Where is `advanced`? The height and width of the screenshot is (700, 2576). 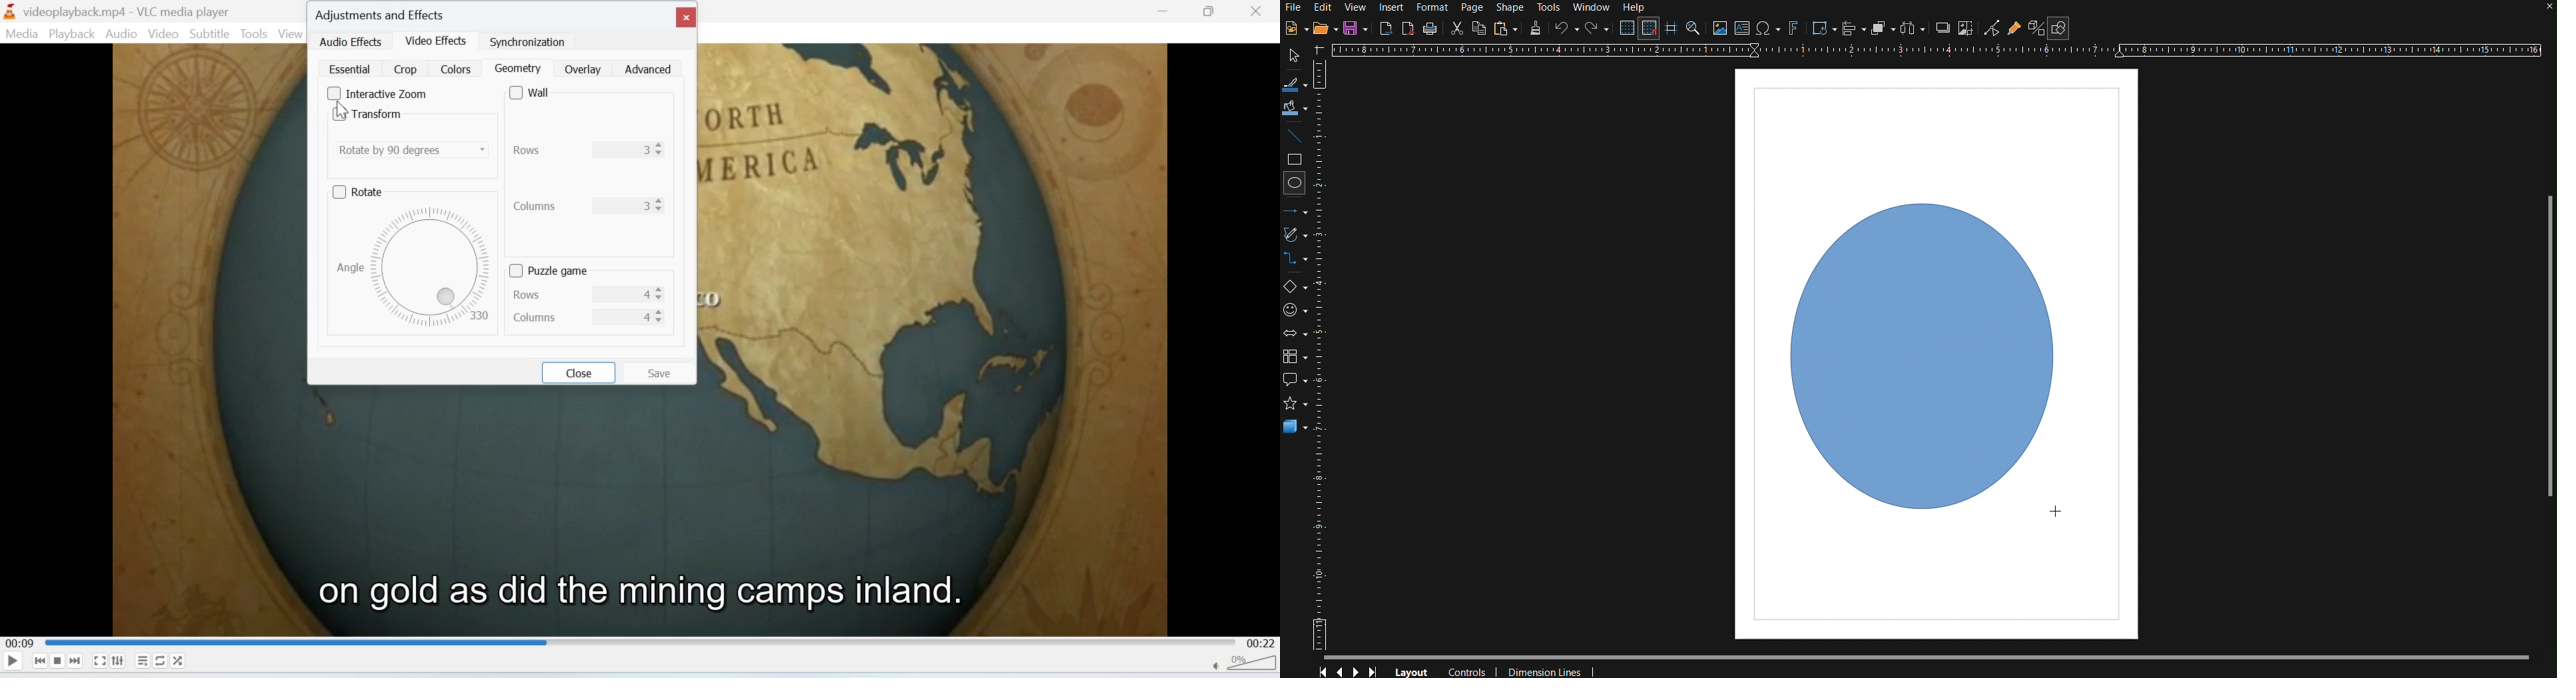
advanced is located at coordinates (650, 69).